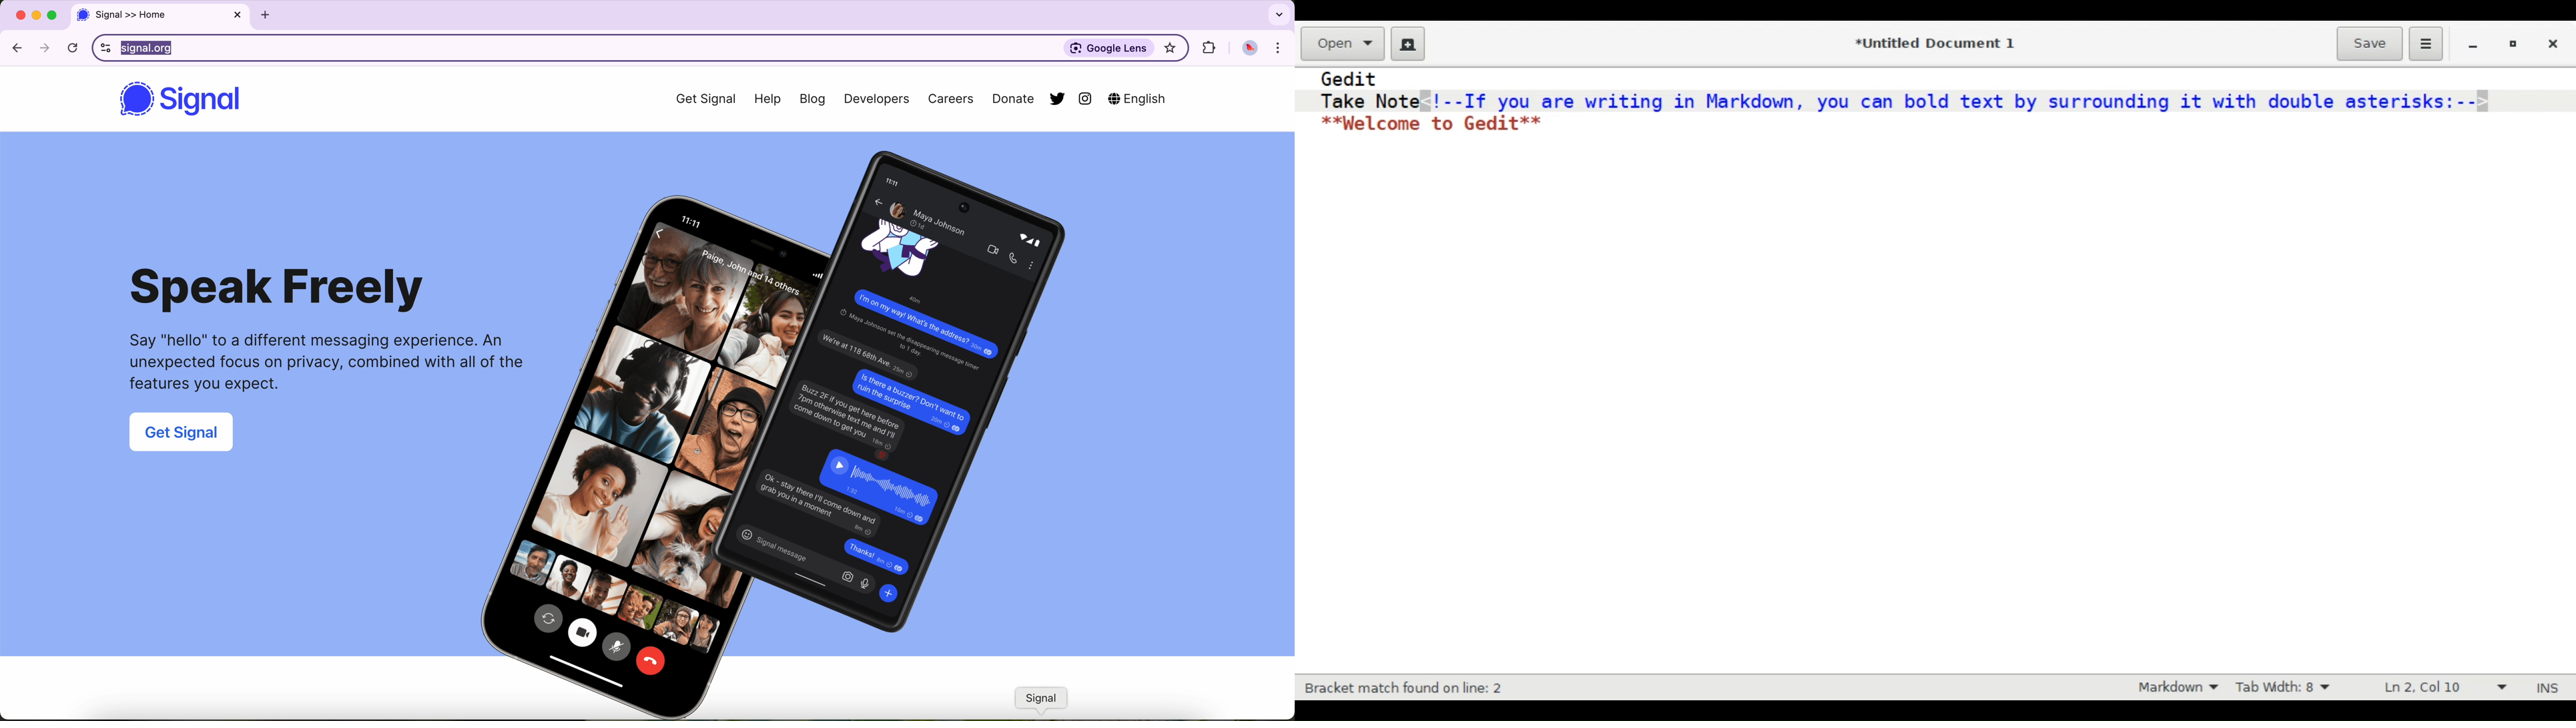 The image size is (2576, 728). Describe the element at coordinates (2473, 45) in the screenshot. I see `minimize` at that location.